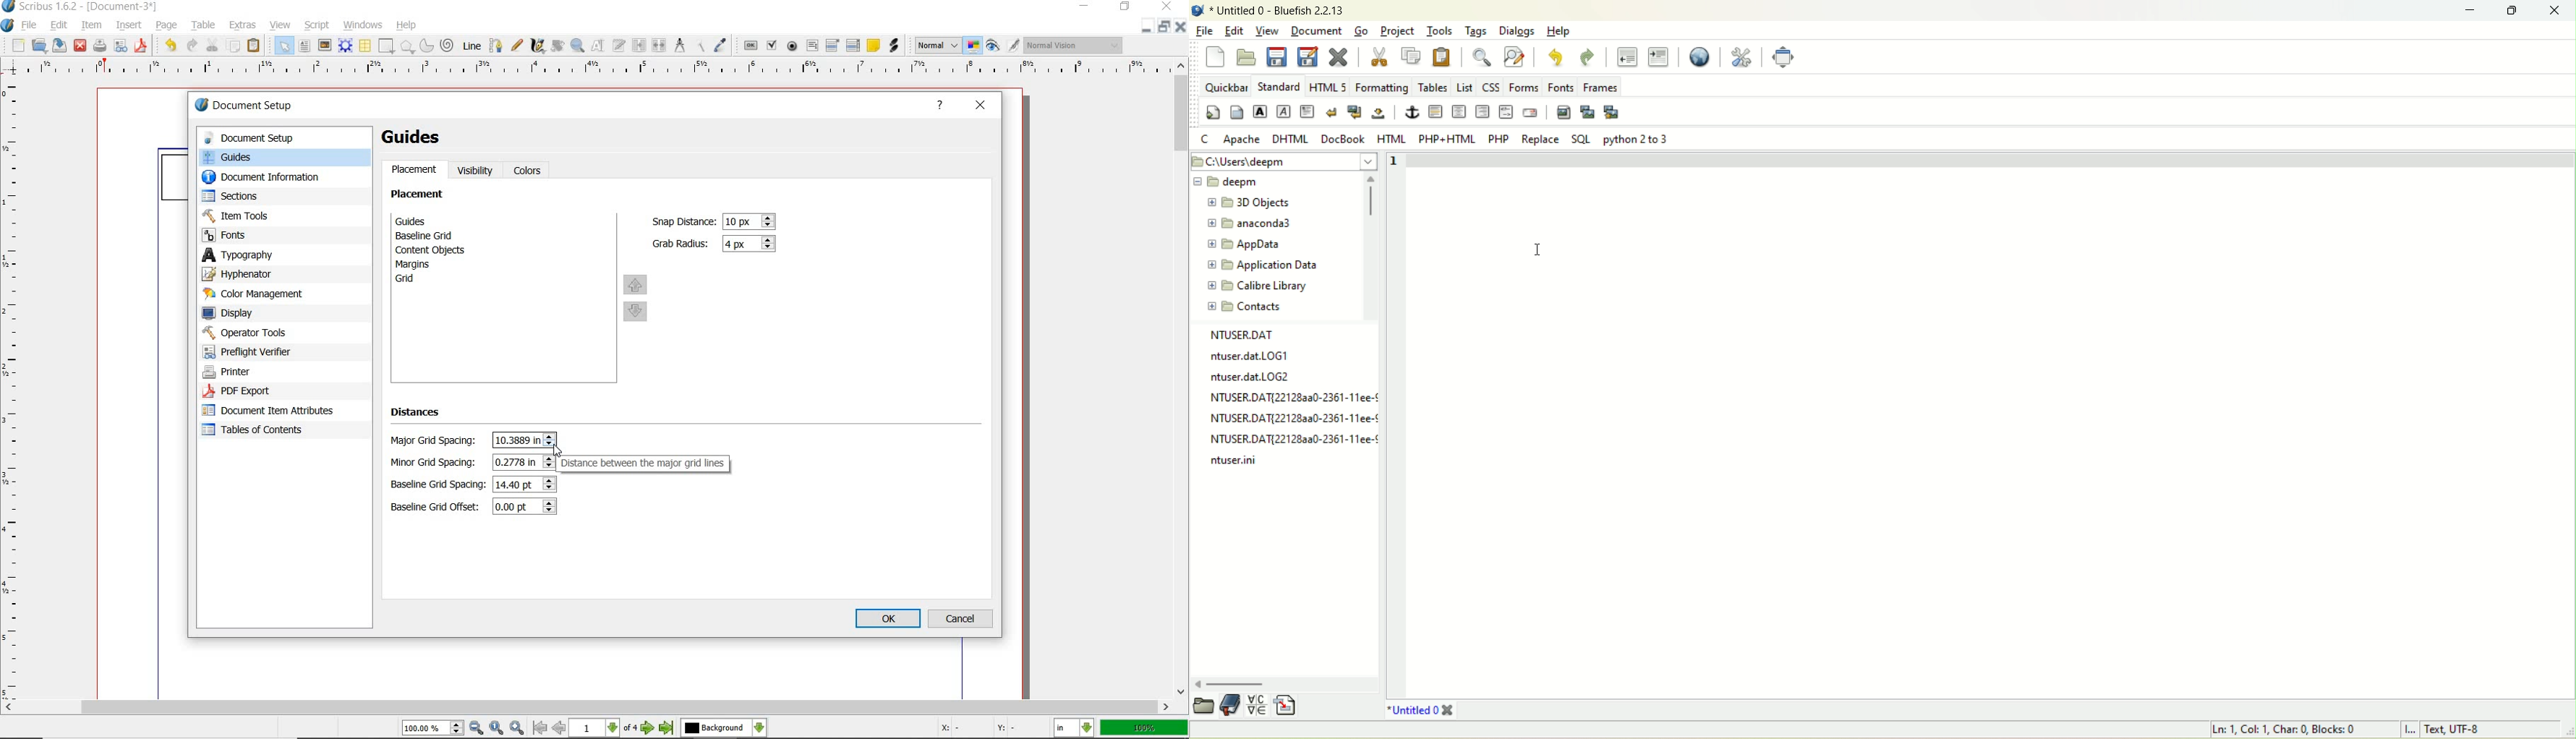  Describe the element at coordinates (1245, 462) in the screenshot. I see `ntuser.ini` at that location.